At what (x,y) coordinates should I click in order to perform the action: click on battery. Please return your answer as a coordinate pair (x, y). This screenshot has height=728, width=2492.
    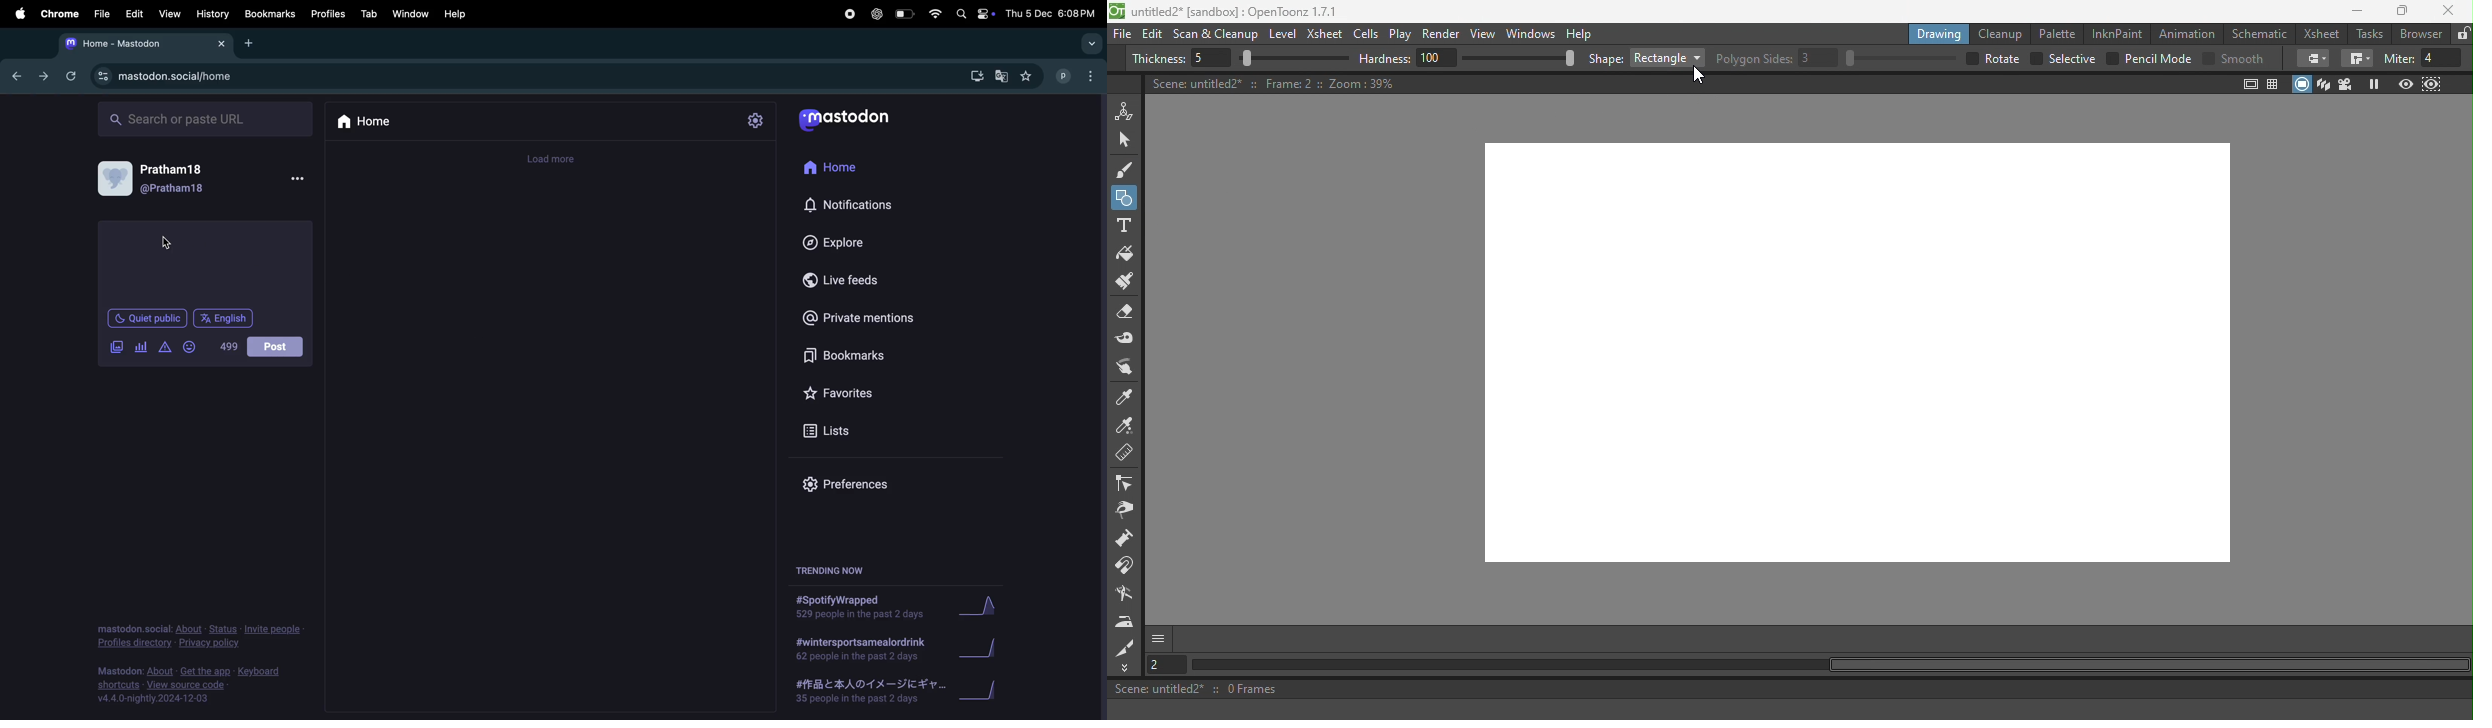
    Looking at the image, I should click on (905, 15).